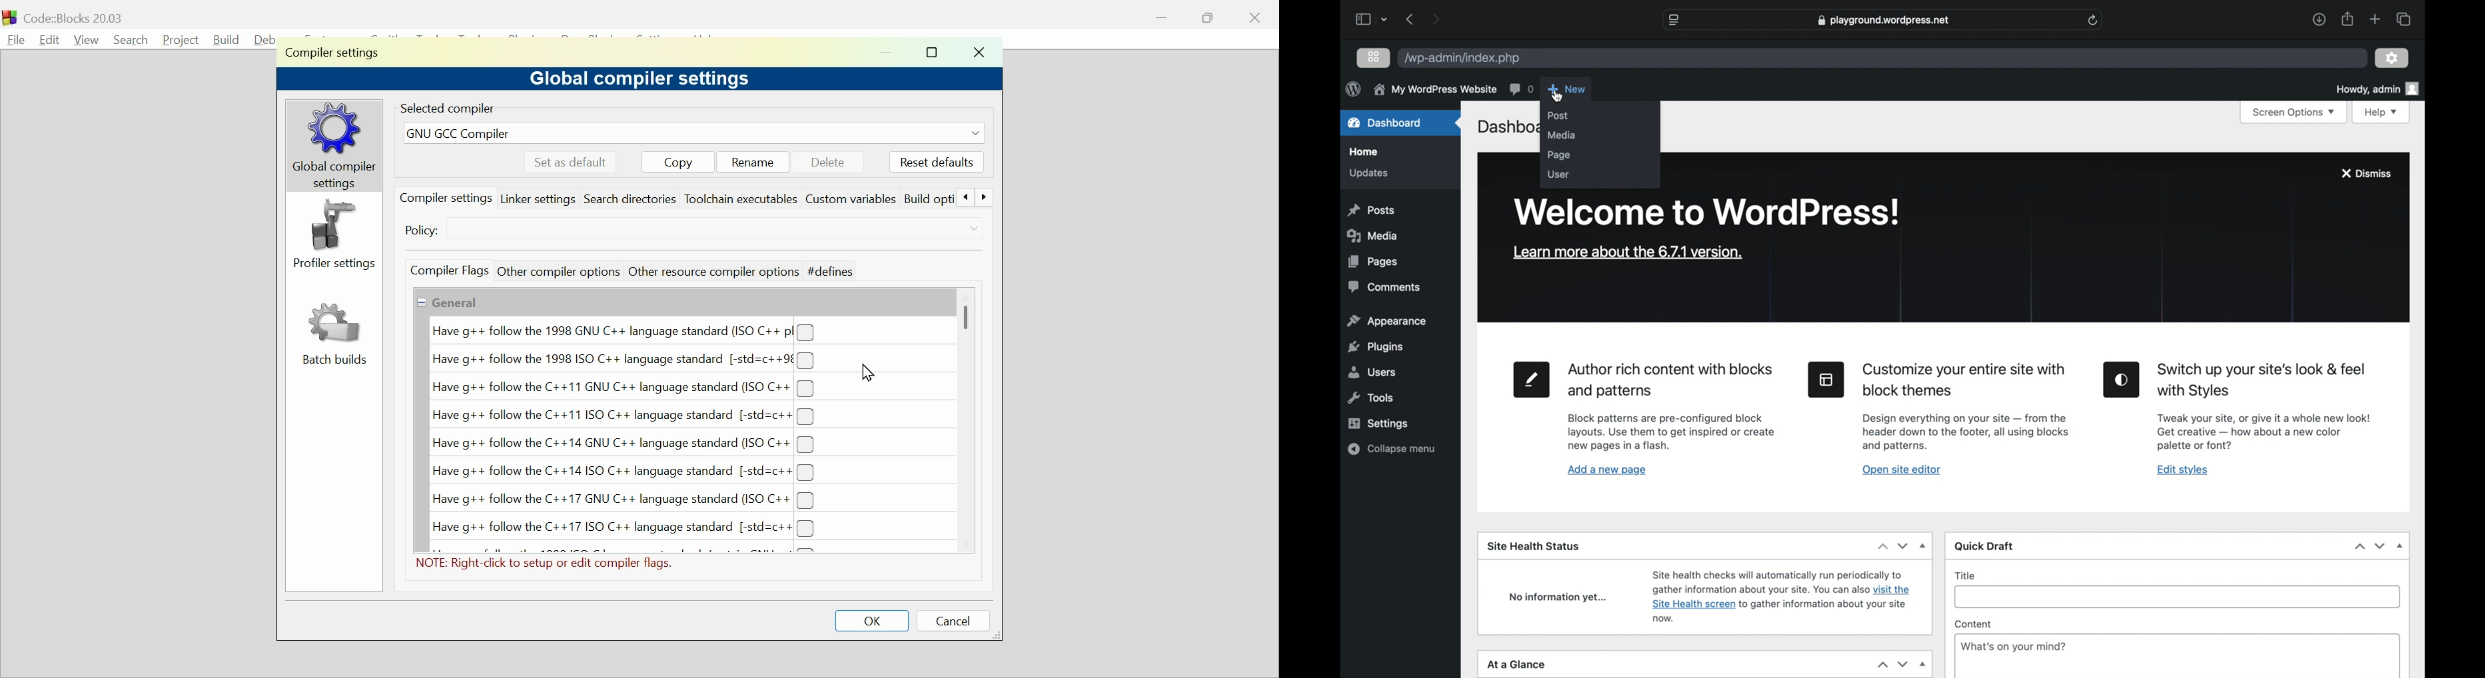 This screenshot has width=2492, height=700. I want to click on what's on your mind?, so click(2013, 646).